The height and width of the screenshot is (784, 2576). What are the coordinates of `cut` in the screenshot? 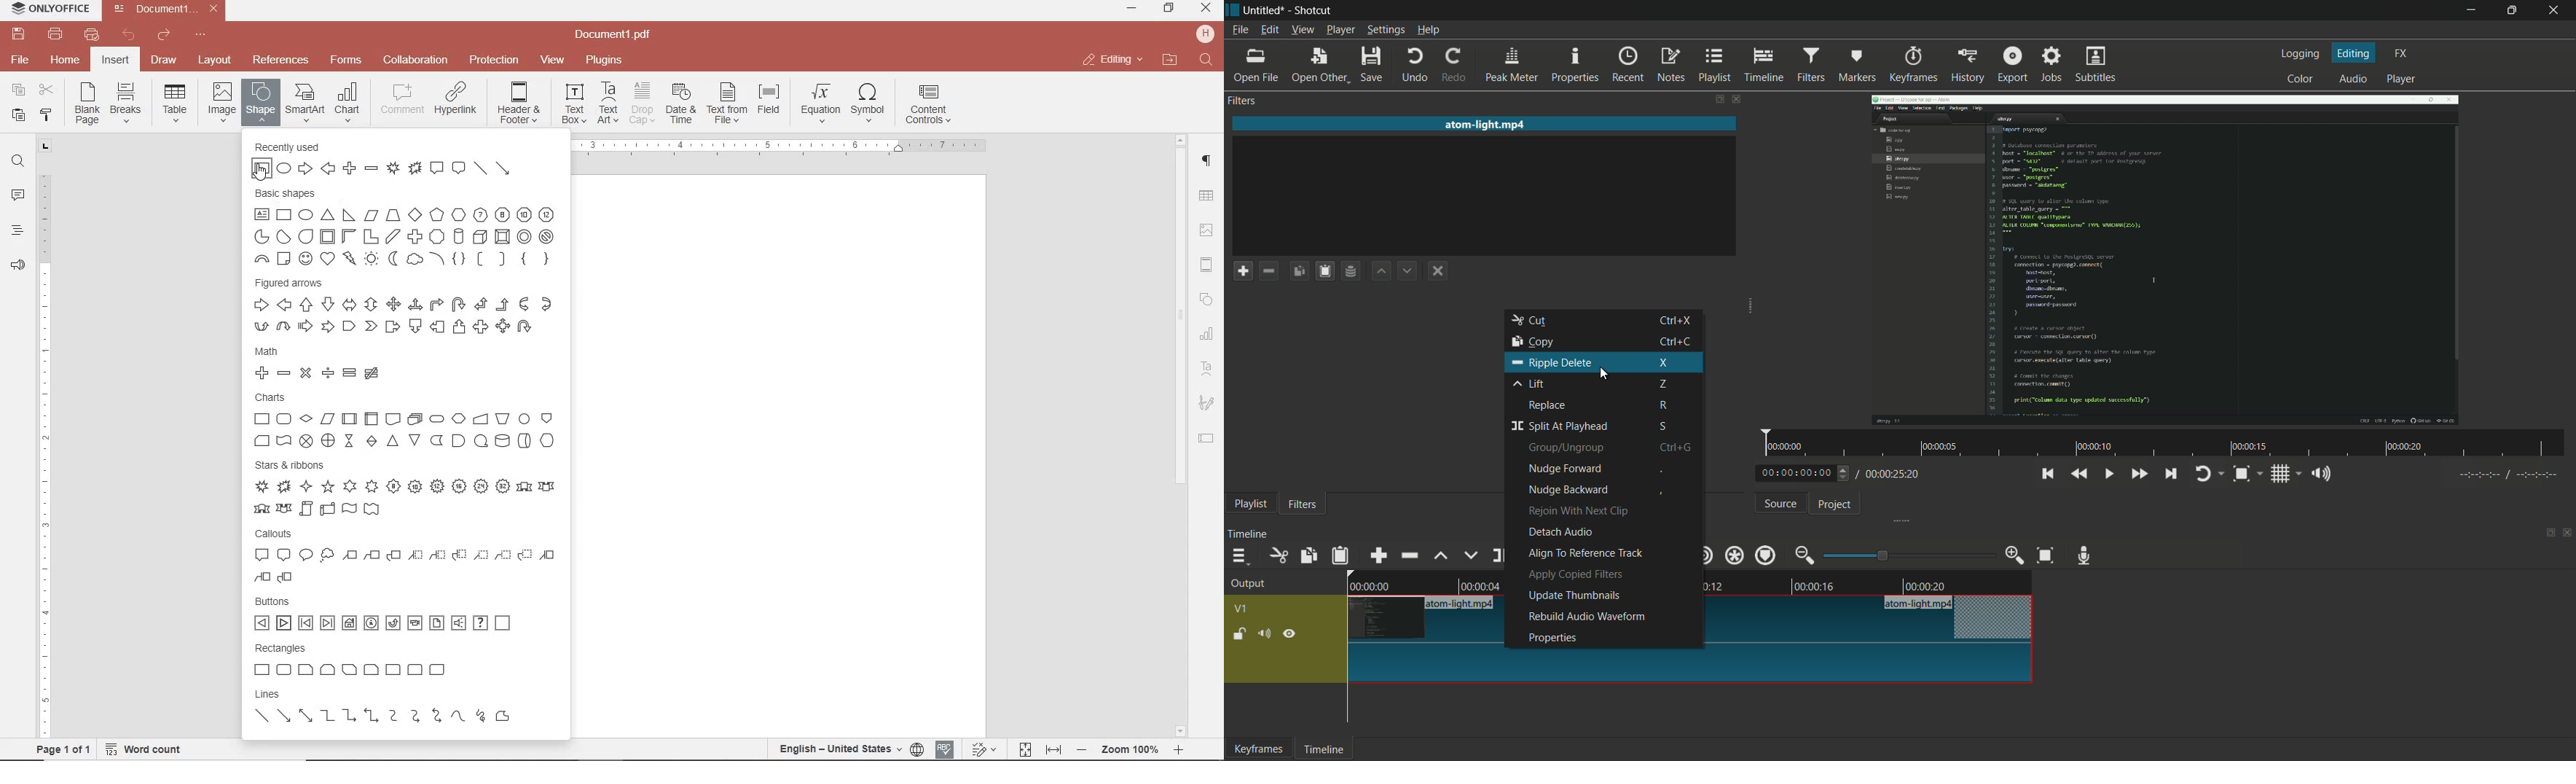 It's located at (1606, 321).